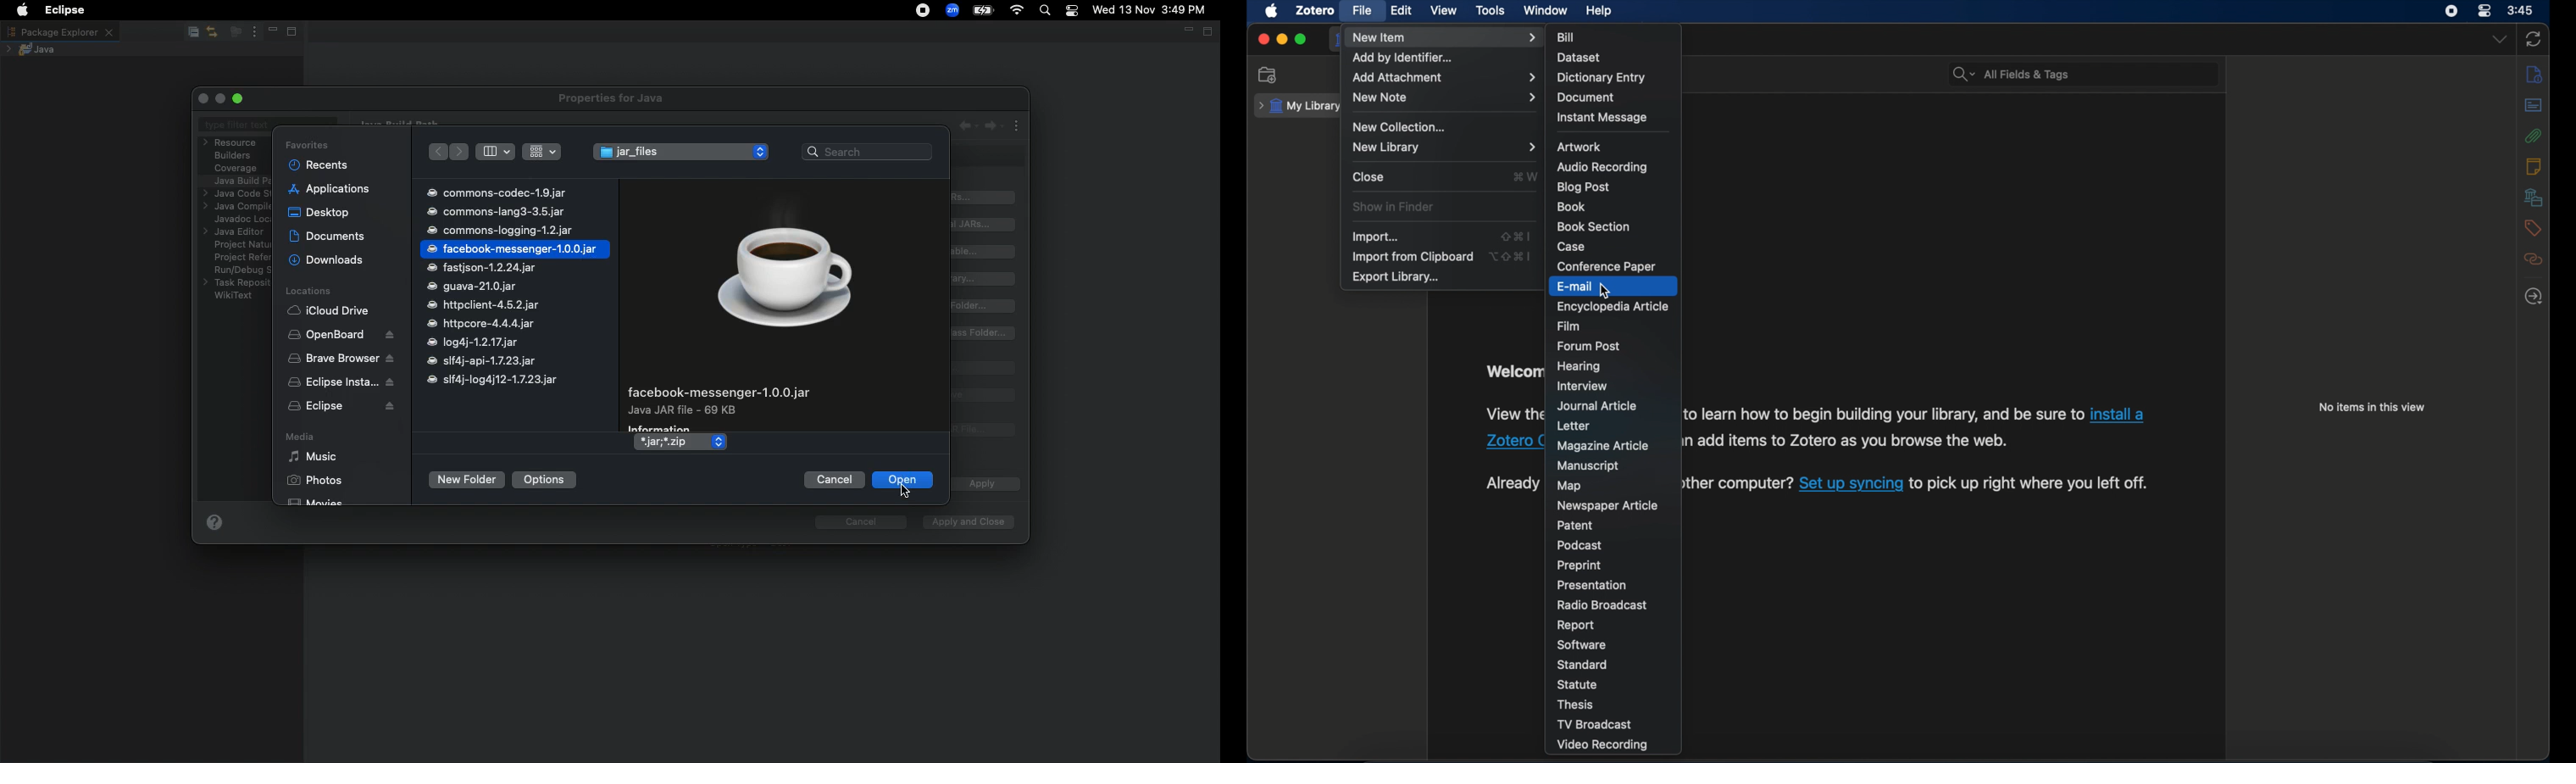  Describe the element at coordinates (1398, 127) in the screenshot. I see `new collection` at that location.